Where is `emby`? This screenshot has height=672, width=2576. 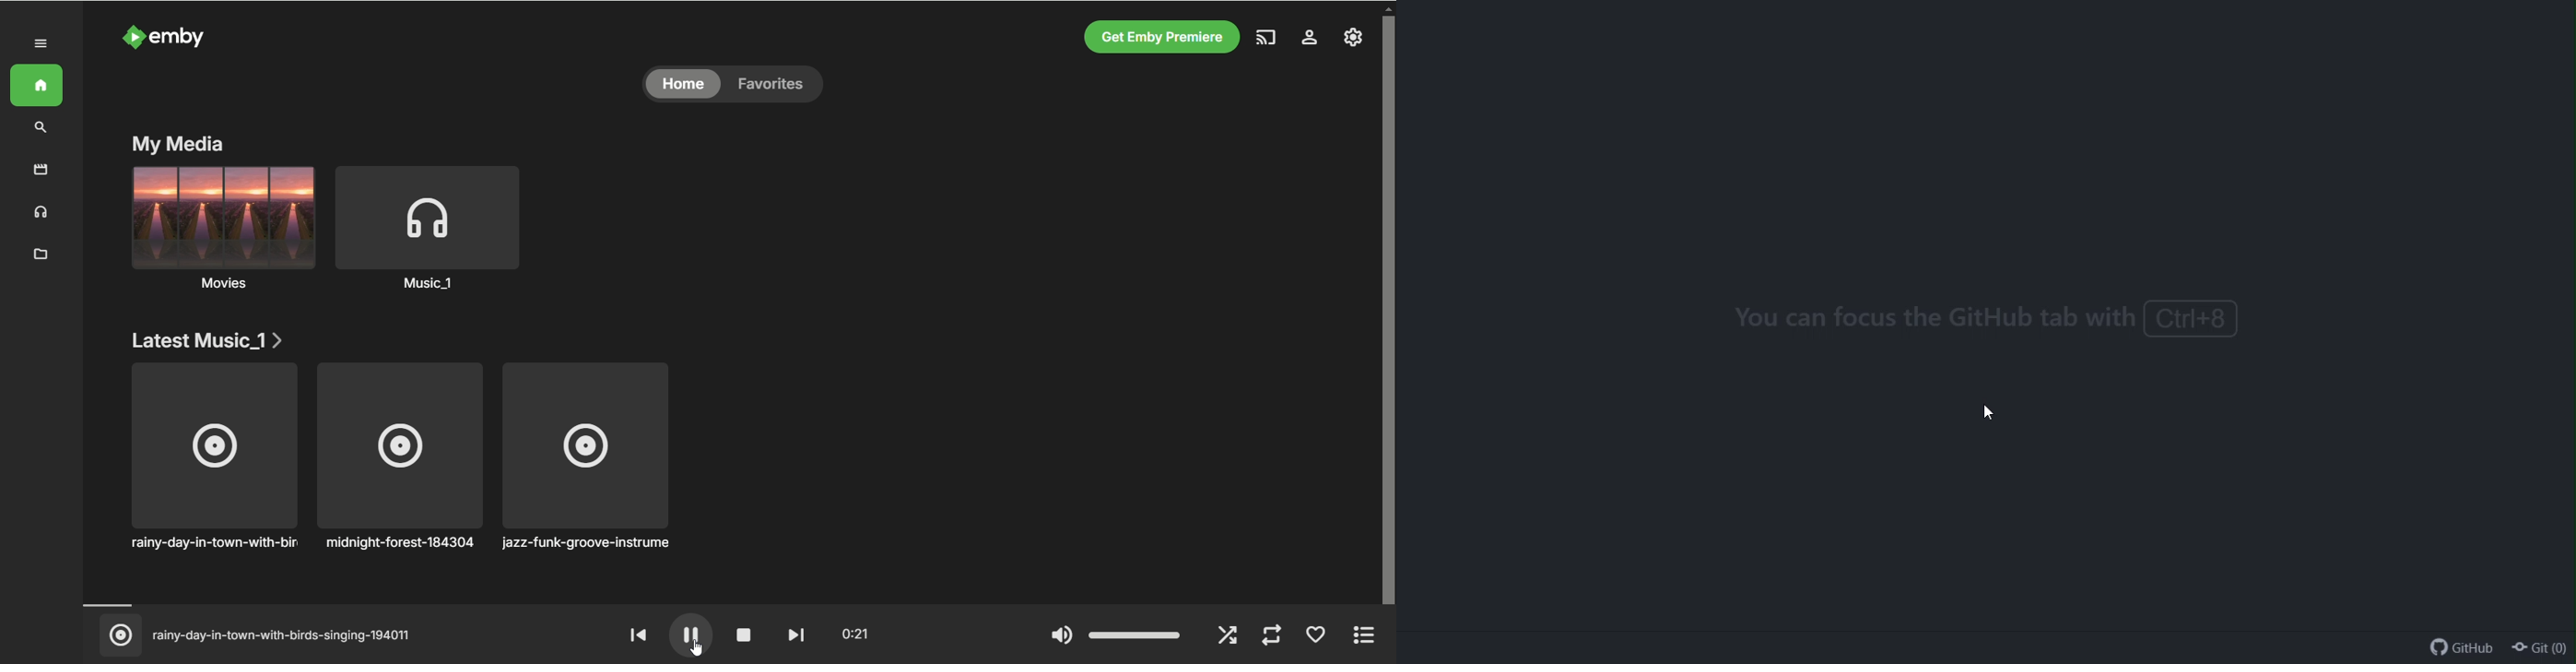
emby is located at coordinates (183, 37).